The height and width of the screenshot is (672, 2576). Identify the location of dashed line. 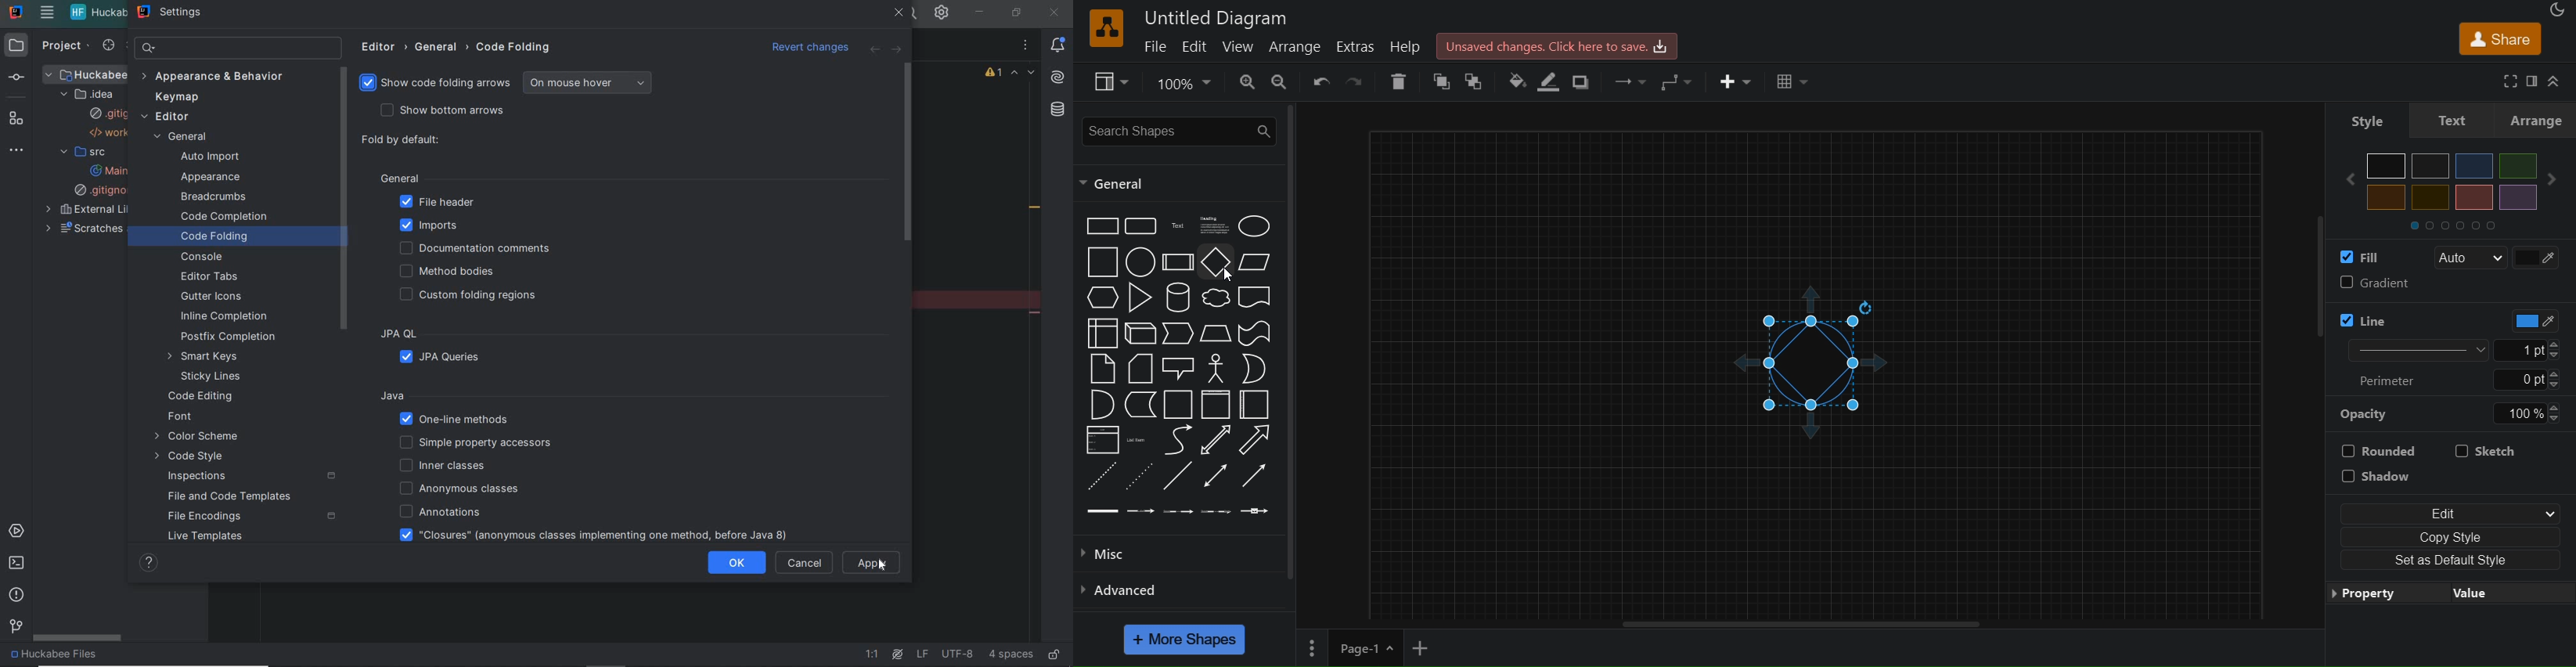
(1098, 475).